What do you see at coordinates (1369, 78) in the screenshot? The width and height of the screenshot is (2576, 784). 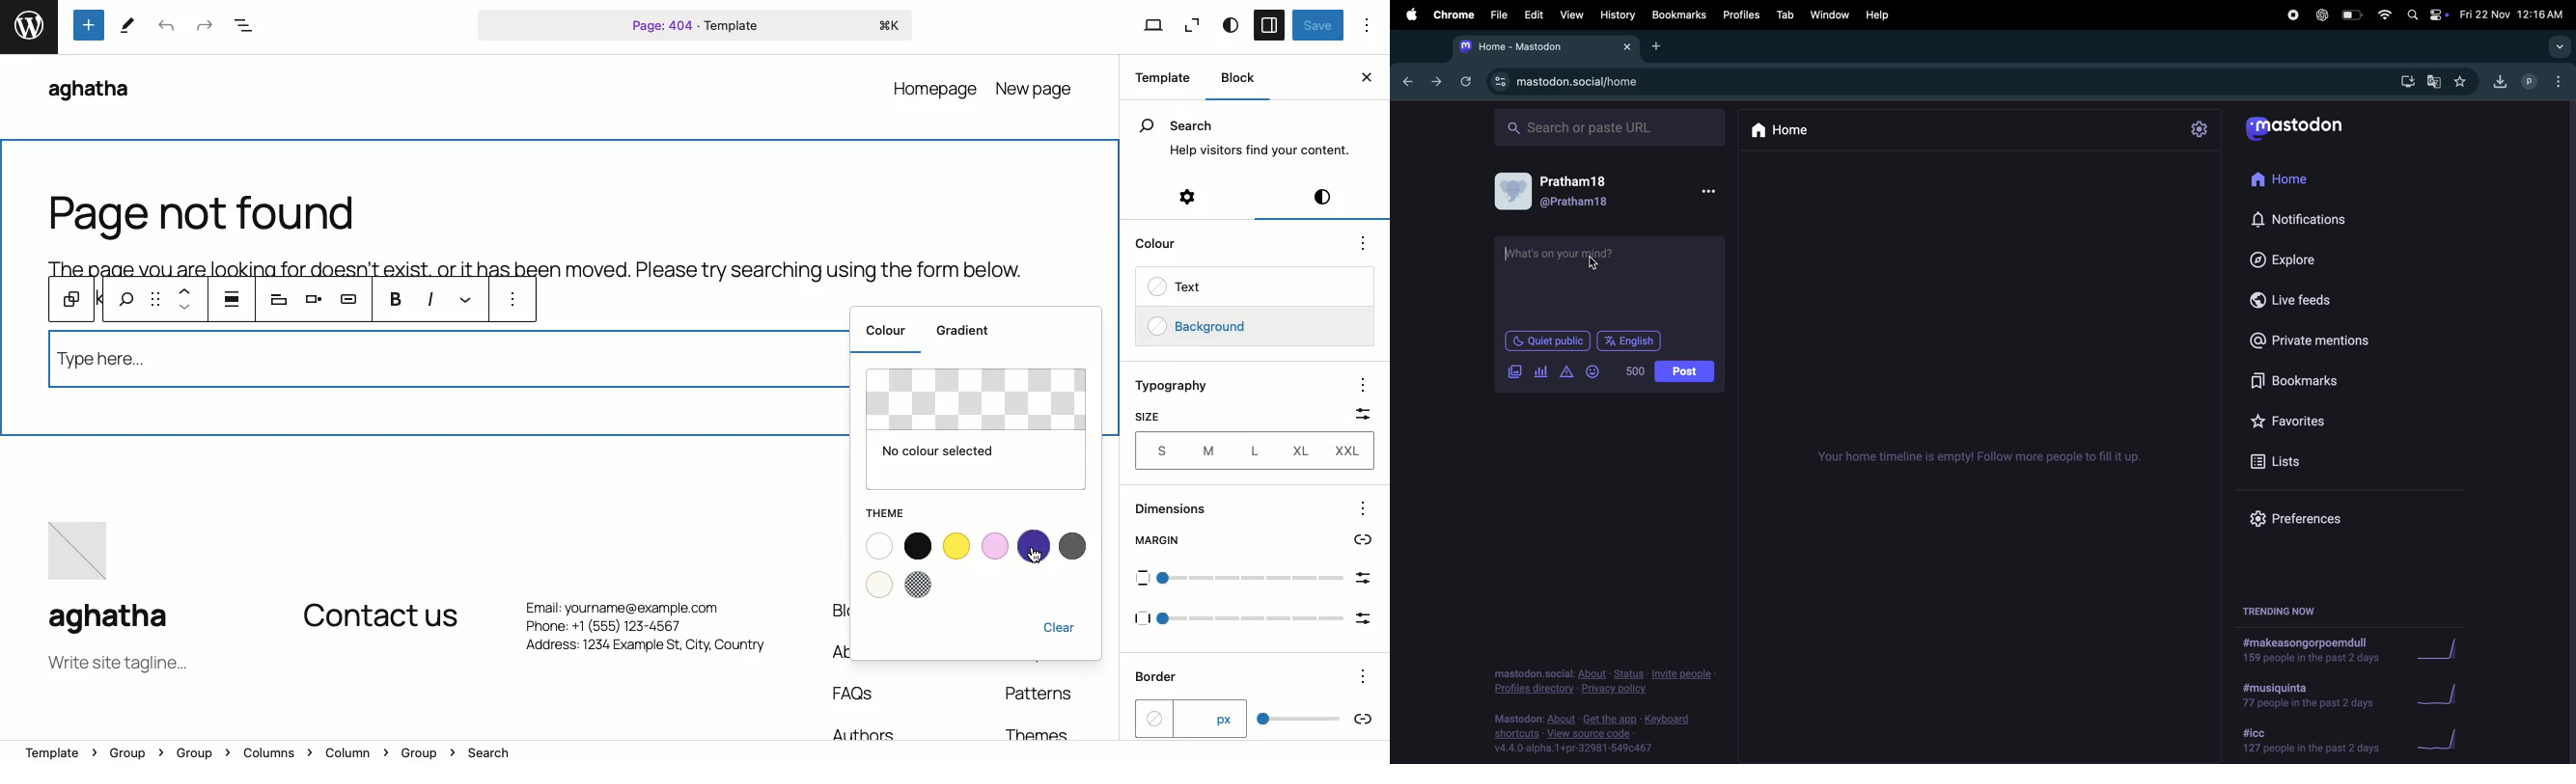 I see `Close` at bounding box center [1369, 78].